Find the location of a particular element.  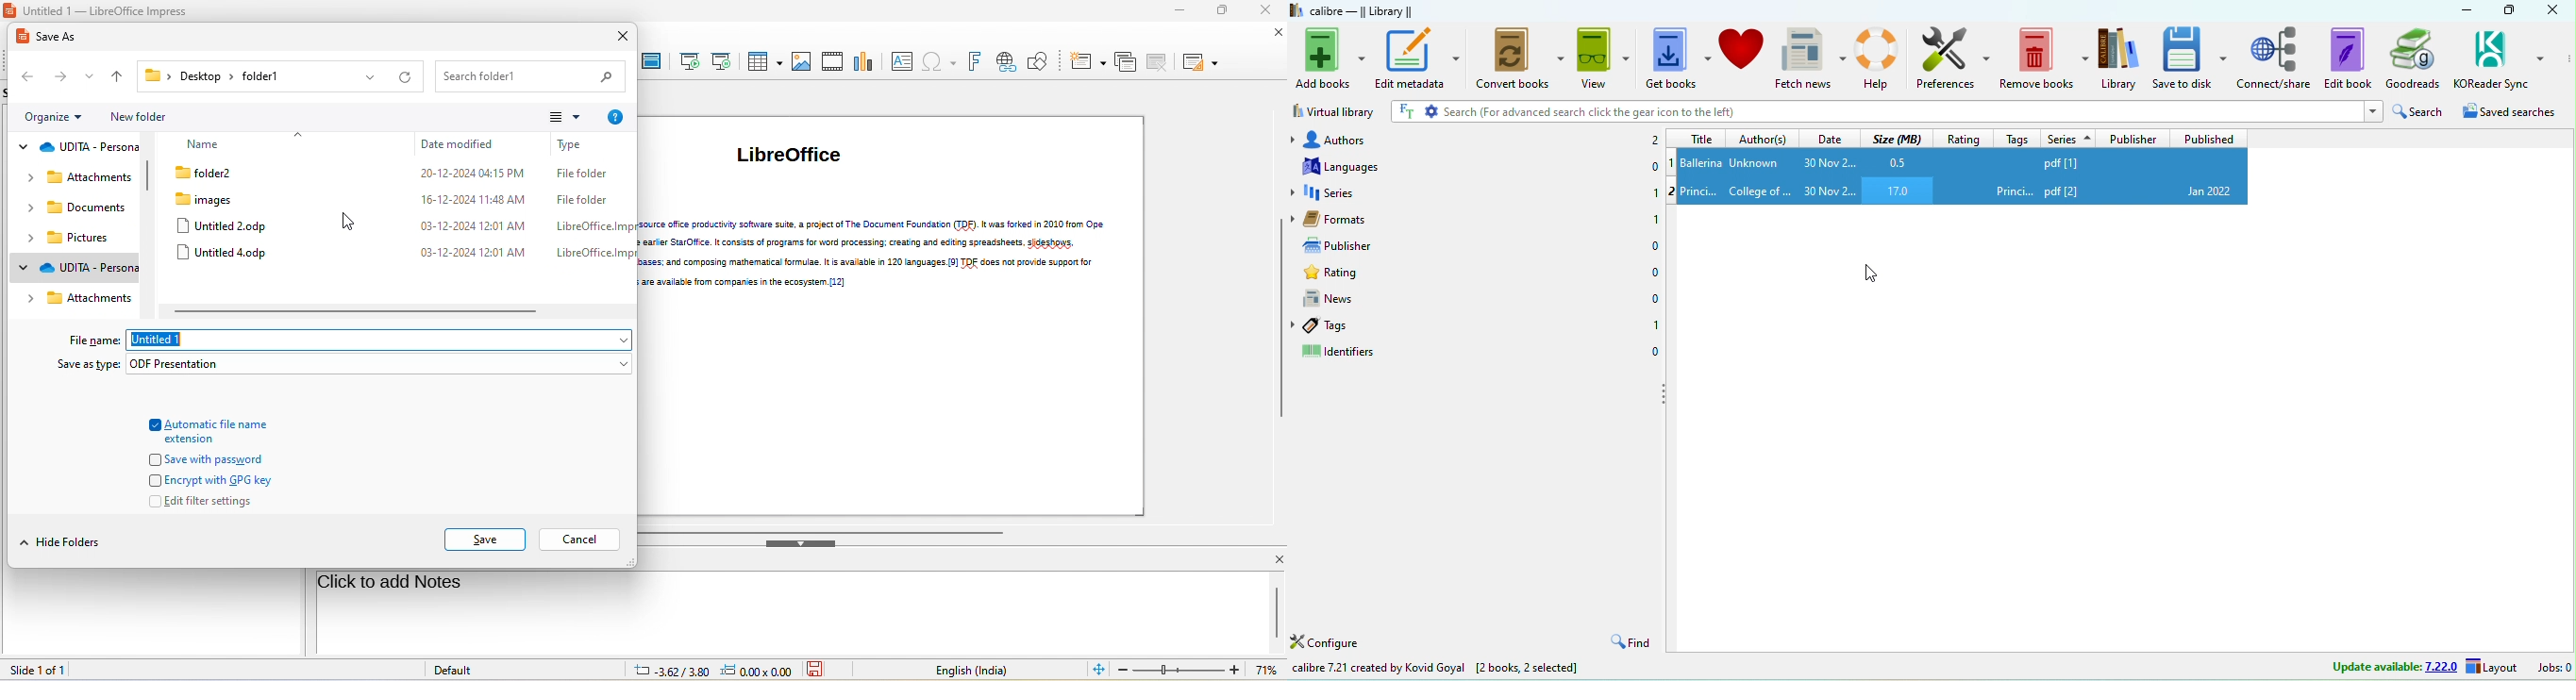

organize is located at coordinates (56, 117).